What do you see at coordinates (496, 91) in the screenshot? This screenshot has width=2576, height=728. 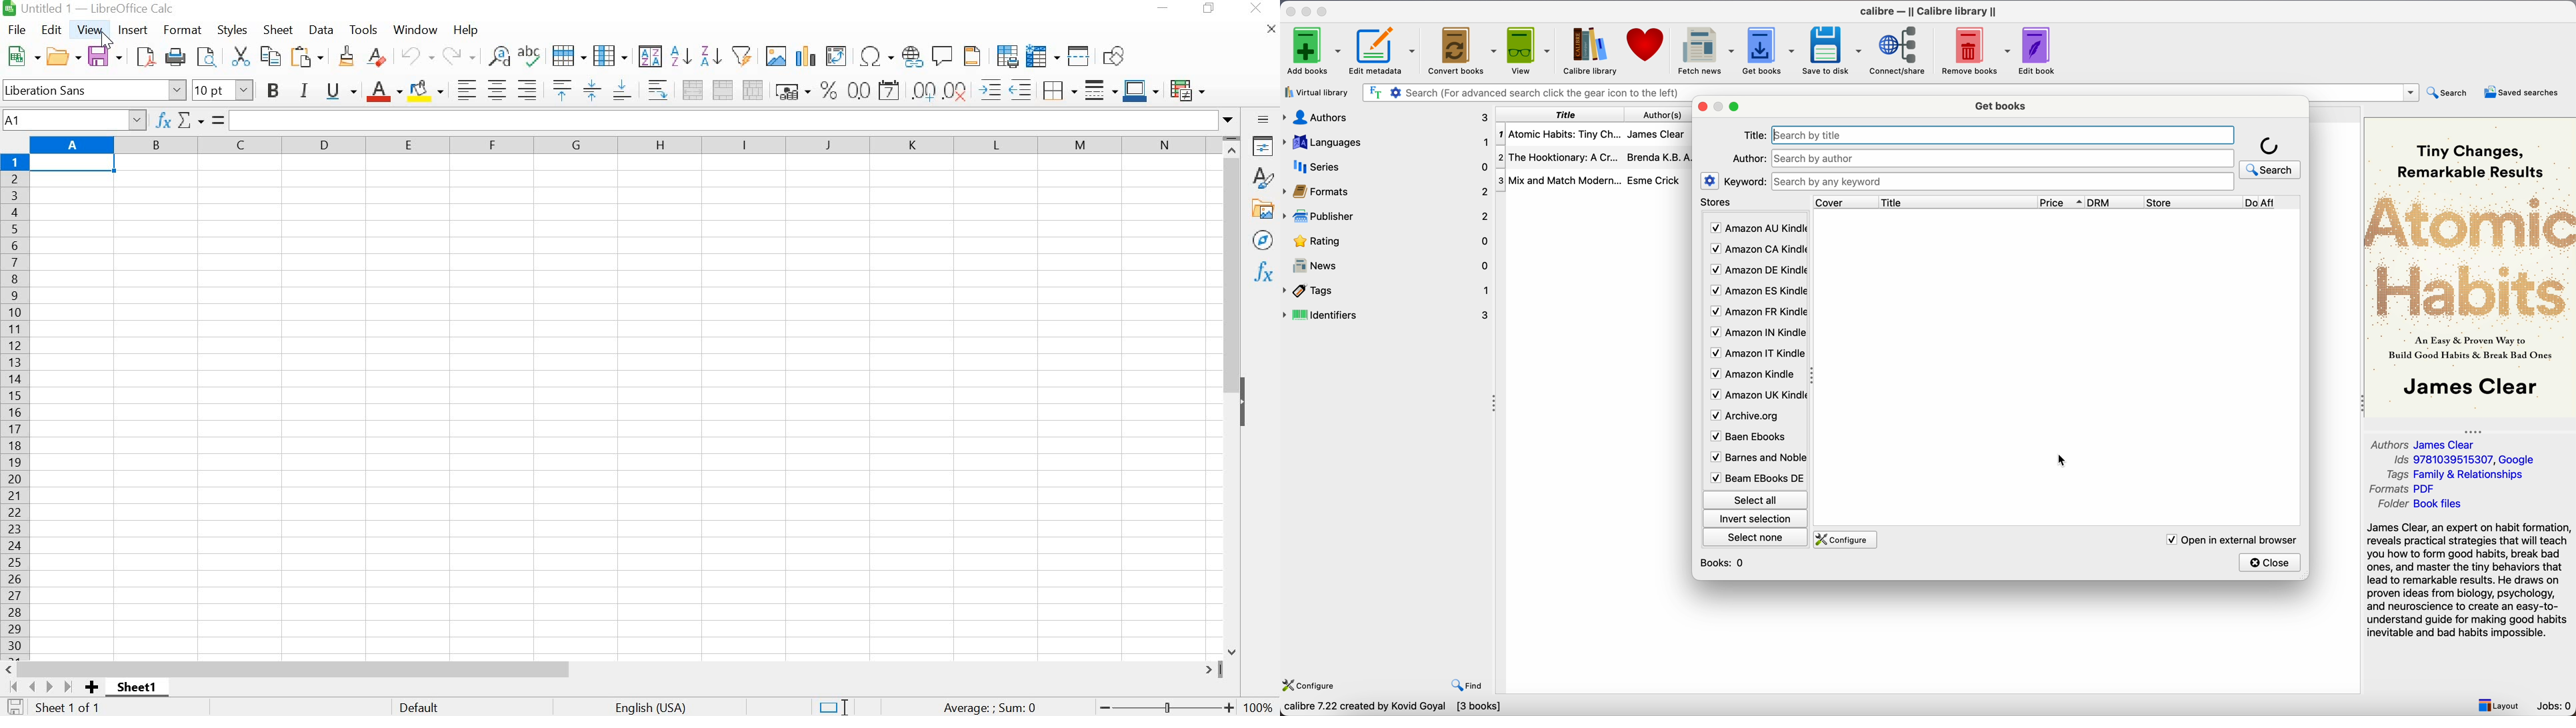 I see `ALIGN CENTER` at bounding box center [496, 91].